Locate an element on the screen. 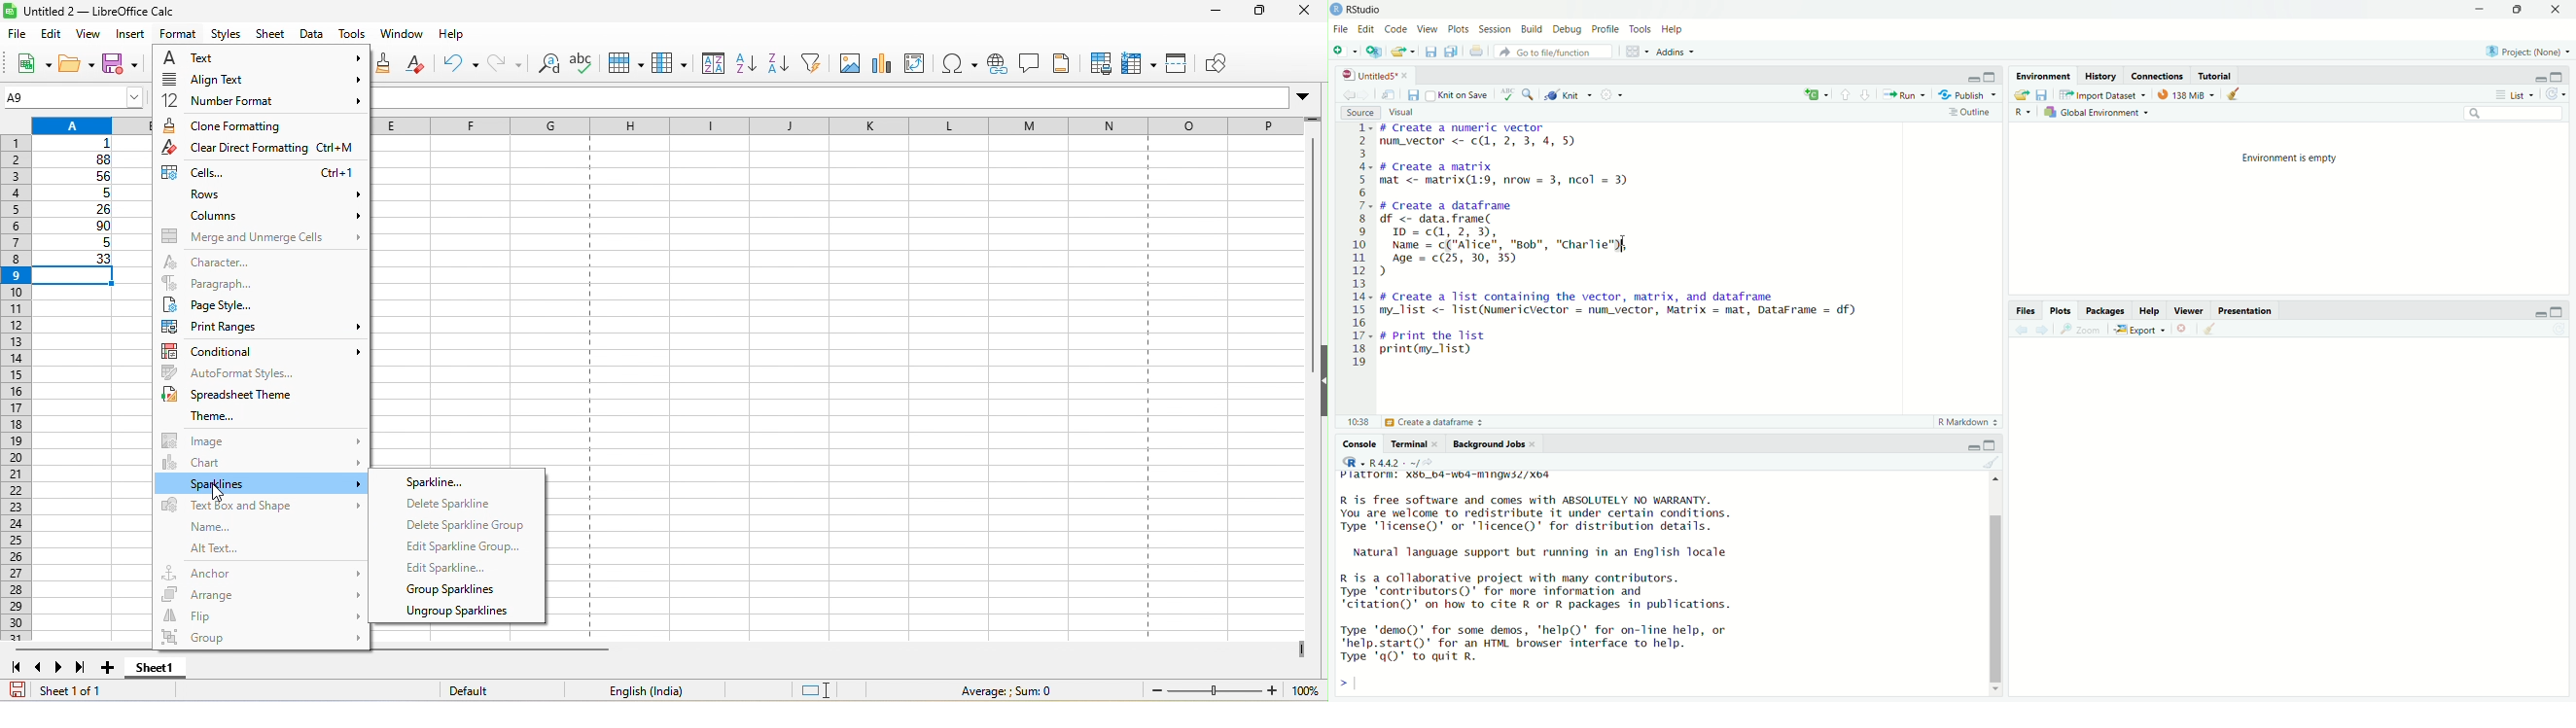 This screenshot has height=728, width=2576. 138 MiB ~ is located at coordinates (2188, 94).